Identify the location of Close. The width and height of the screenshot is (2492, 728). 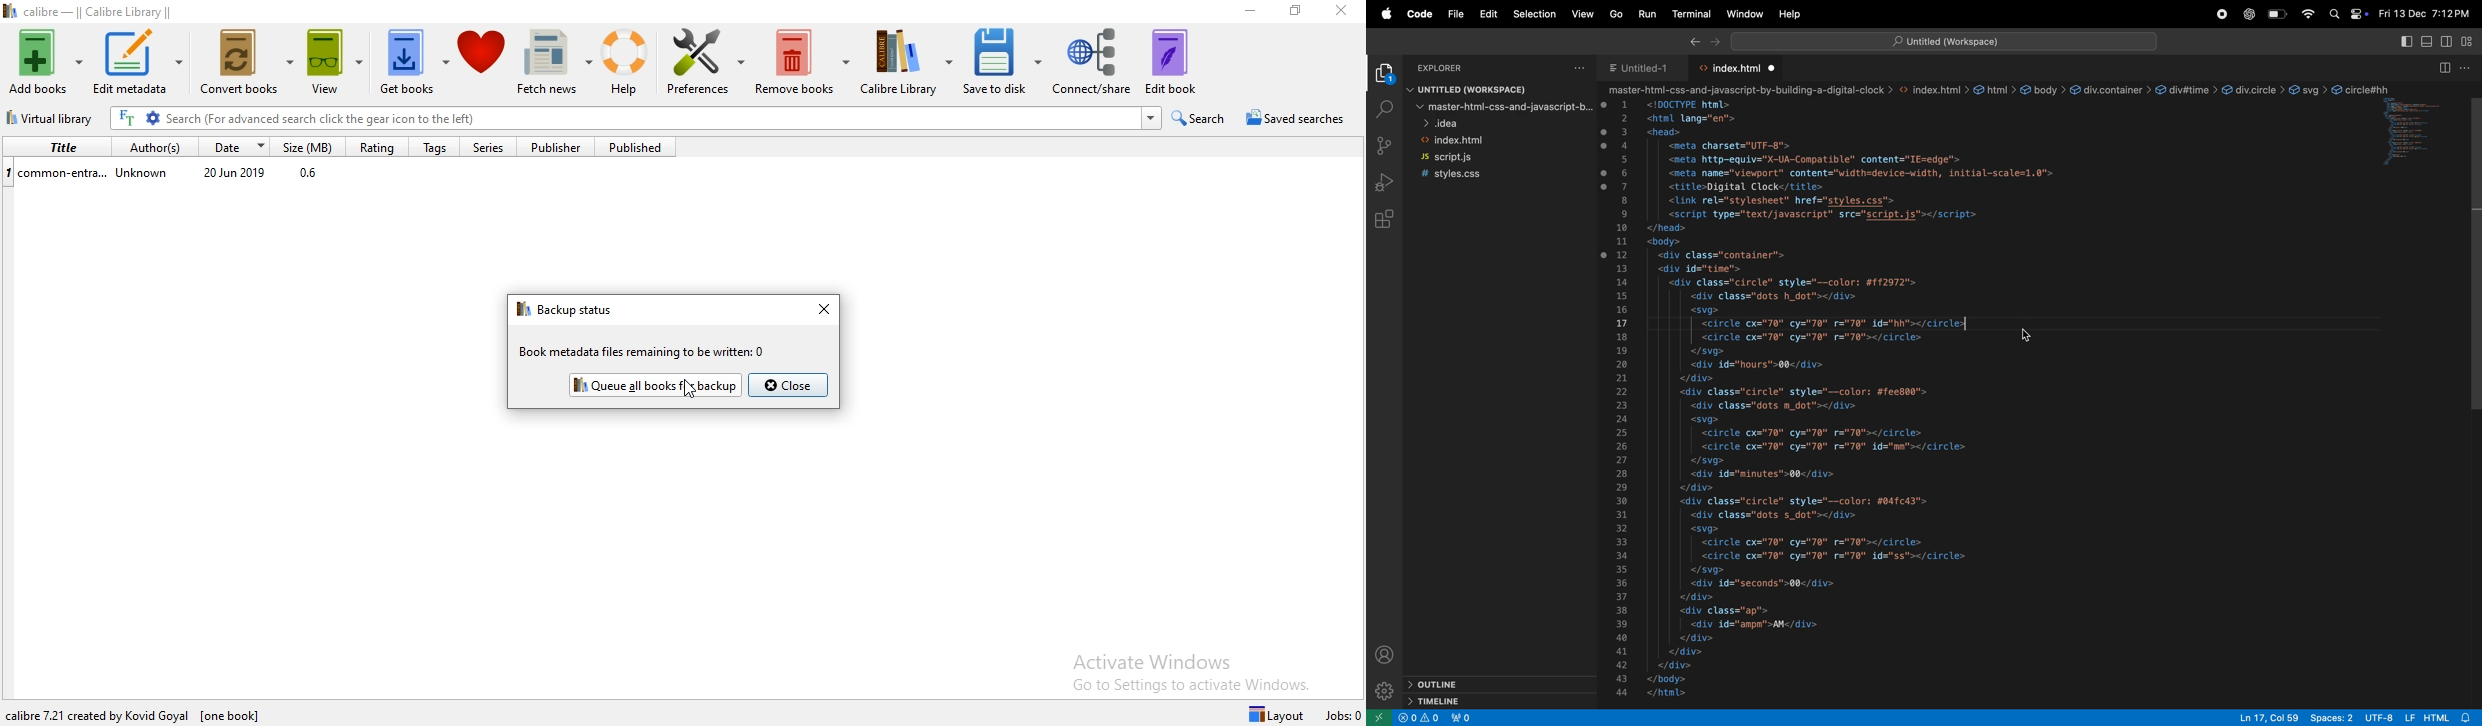
(1339, 15).